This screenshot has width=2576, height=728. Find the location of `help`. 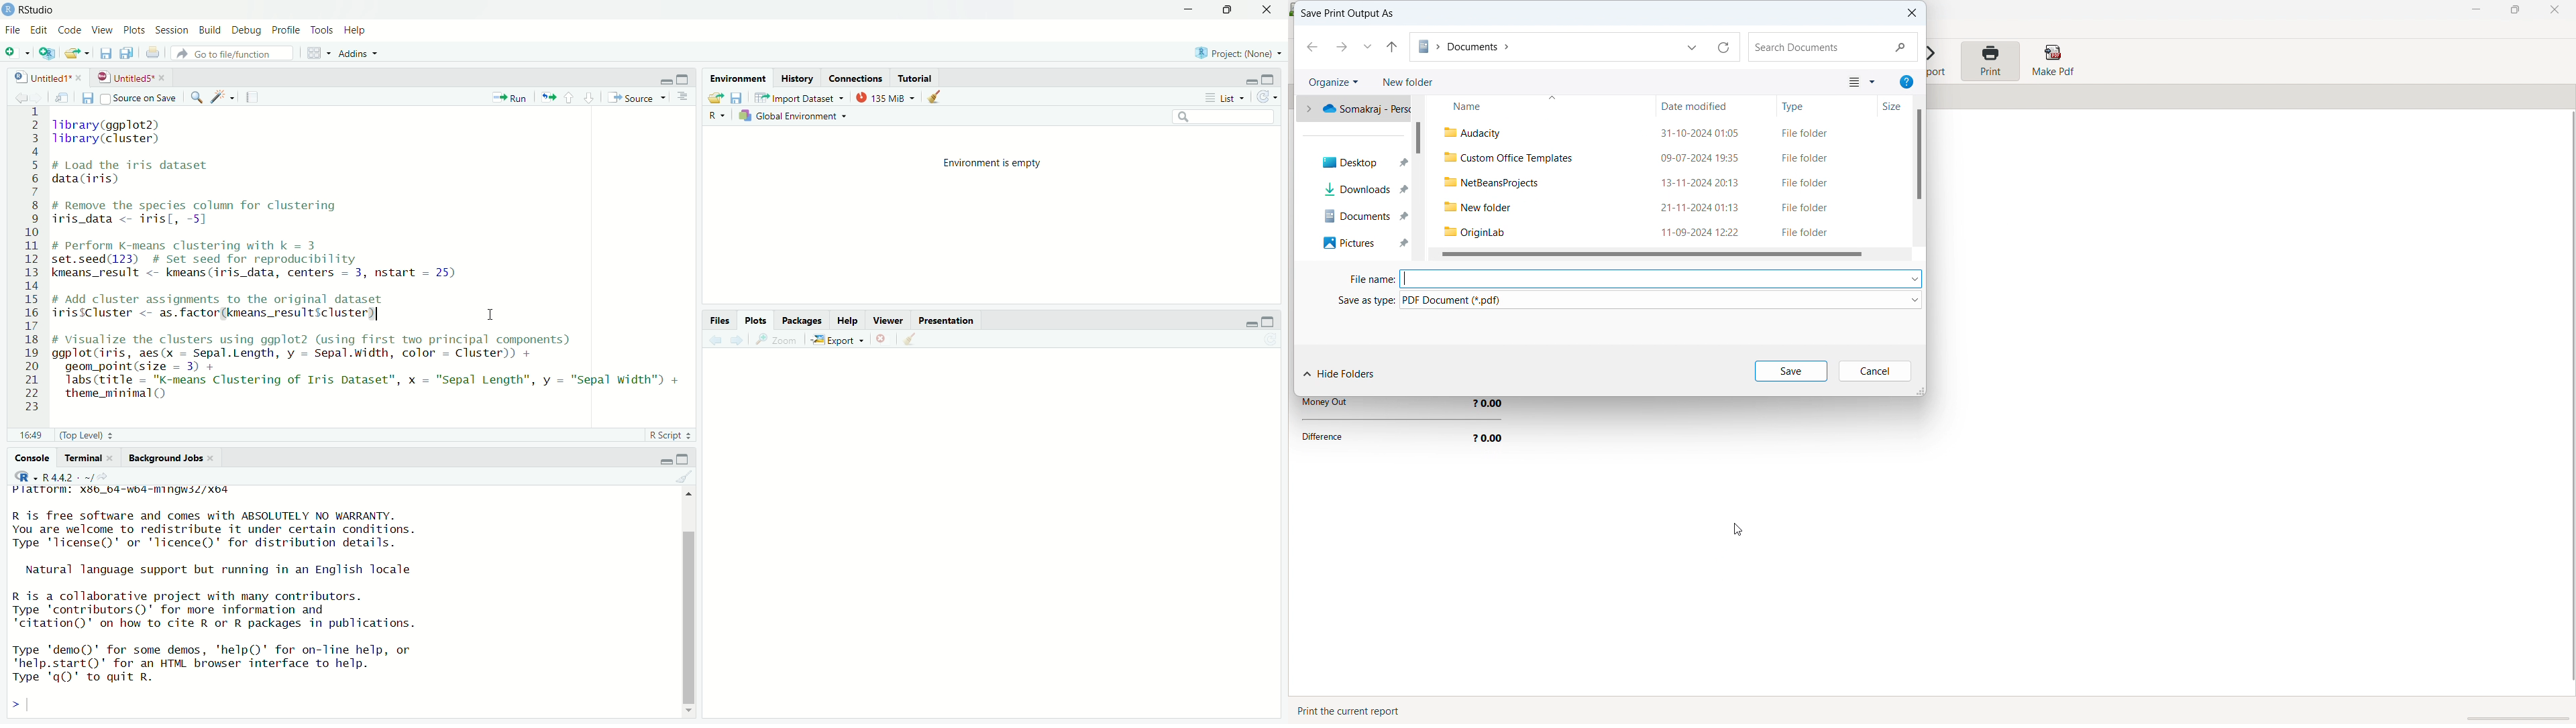

help is located at coordinates (360, 30).